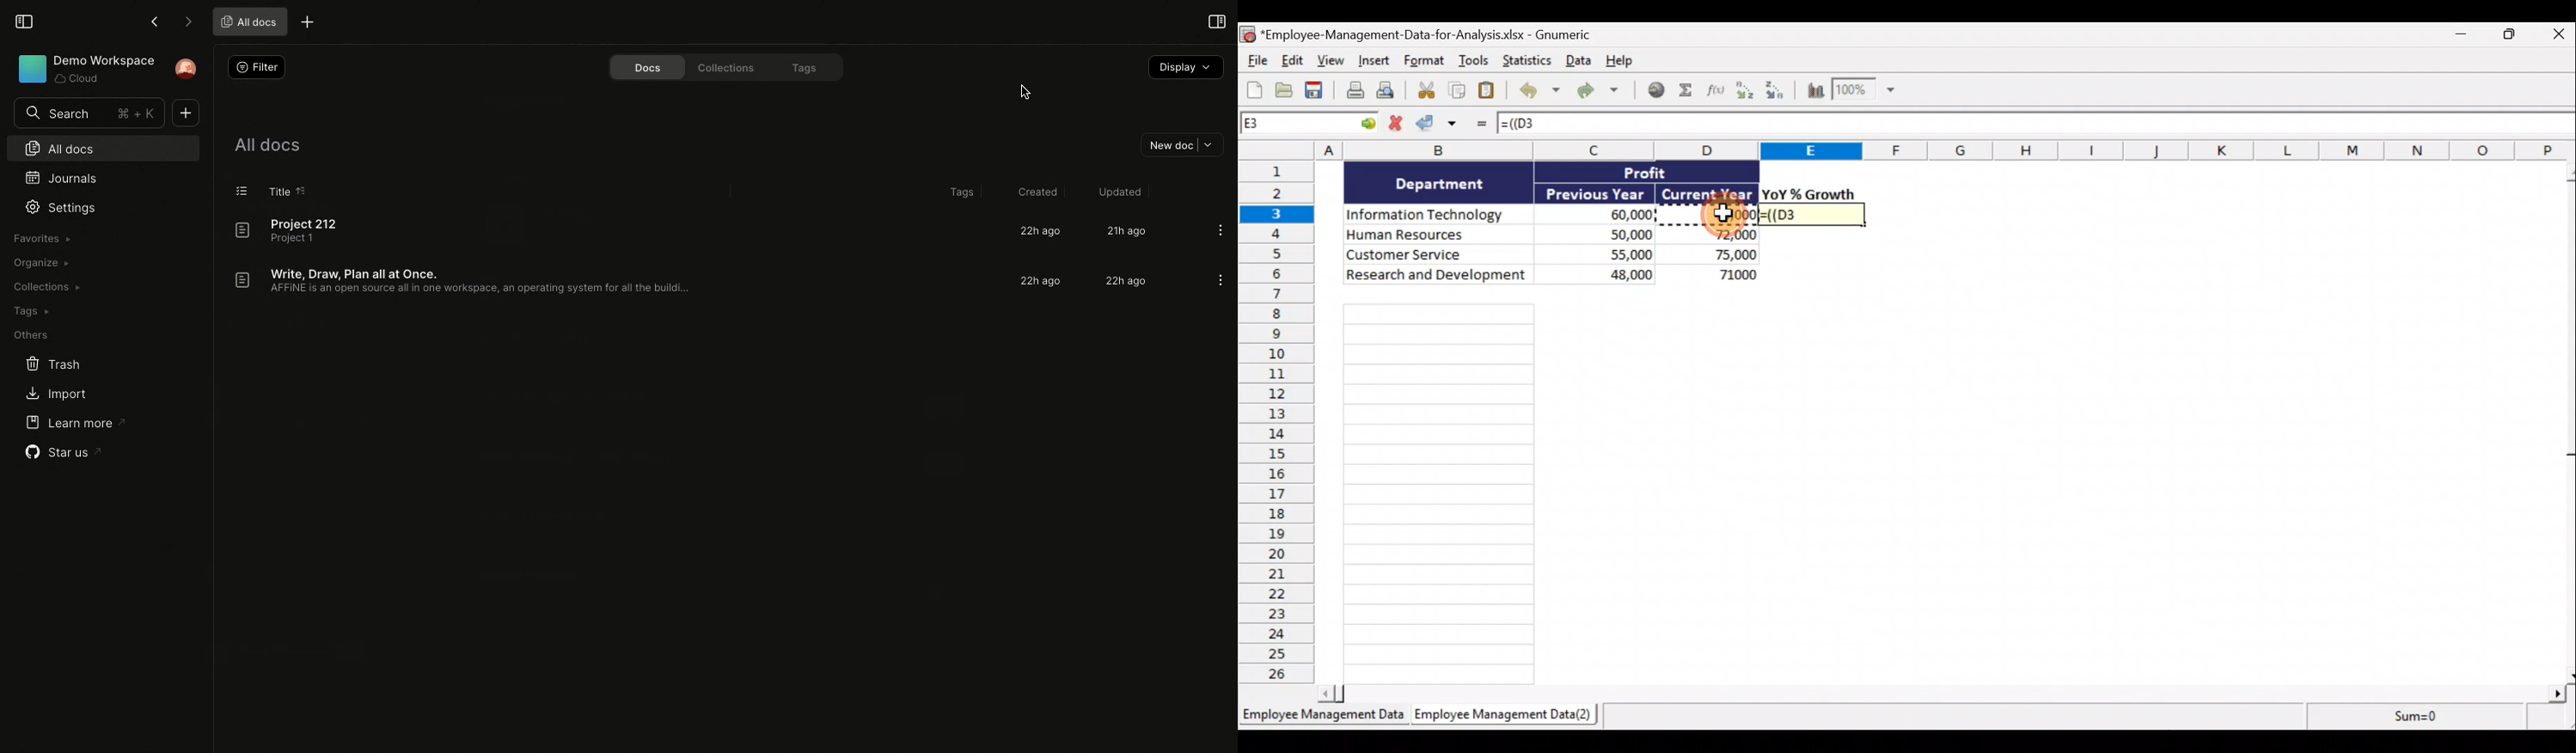 Image resolution: width=2576 pixels, height=756 pixels. I want to click on Tools, so click(1475, 63).